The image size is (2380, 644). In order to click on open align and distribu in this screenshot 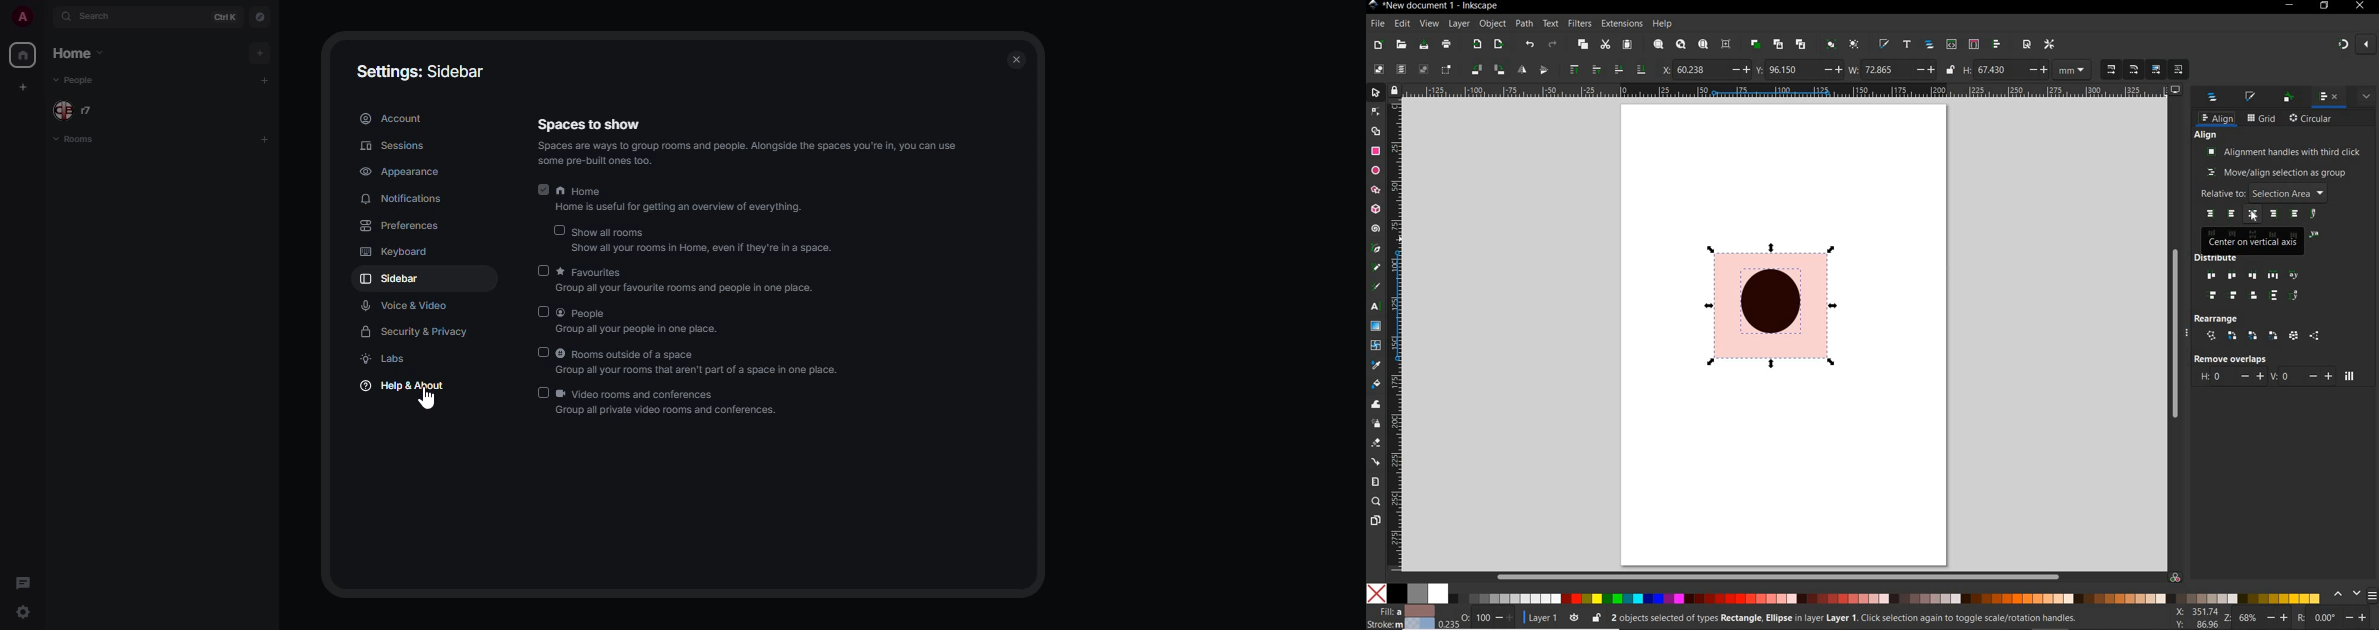, I will do `click(1997, 45)`.